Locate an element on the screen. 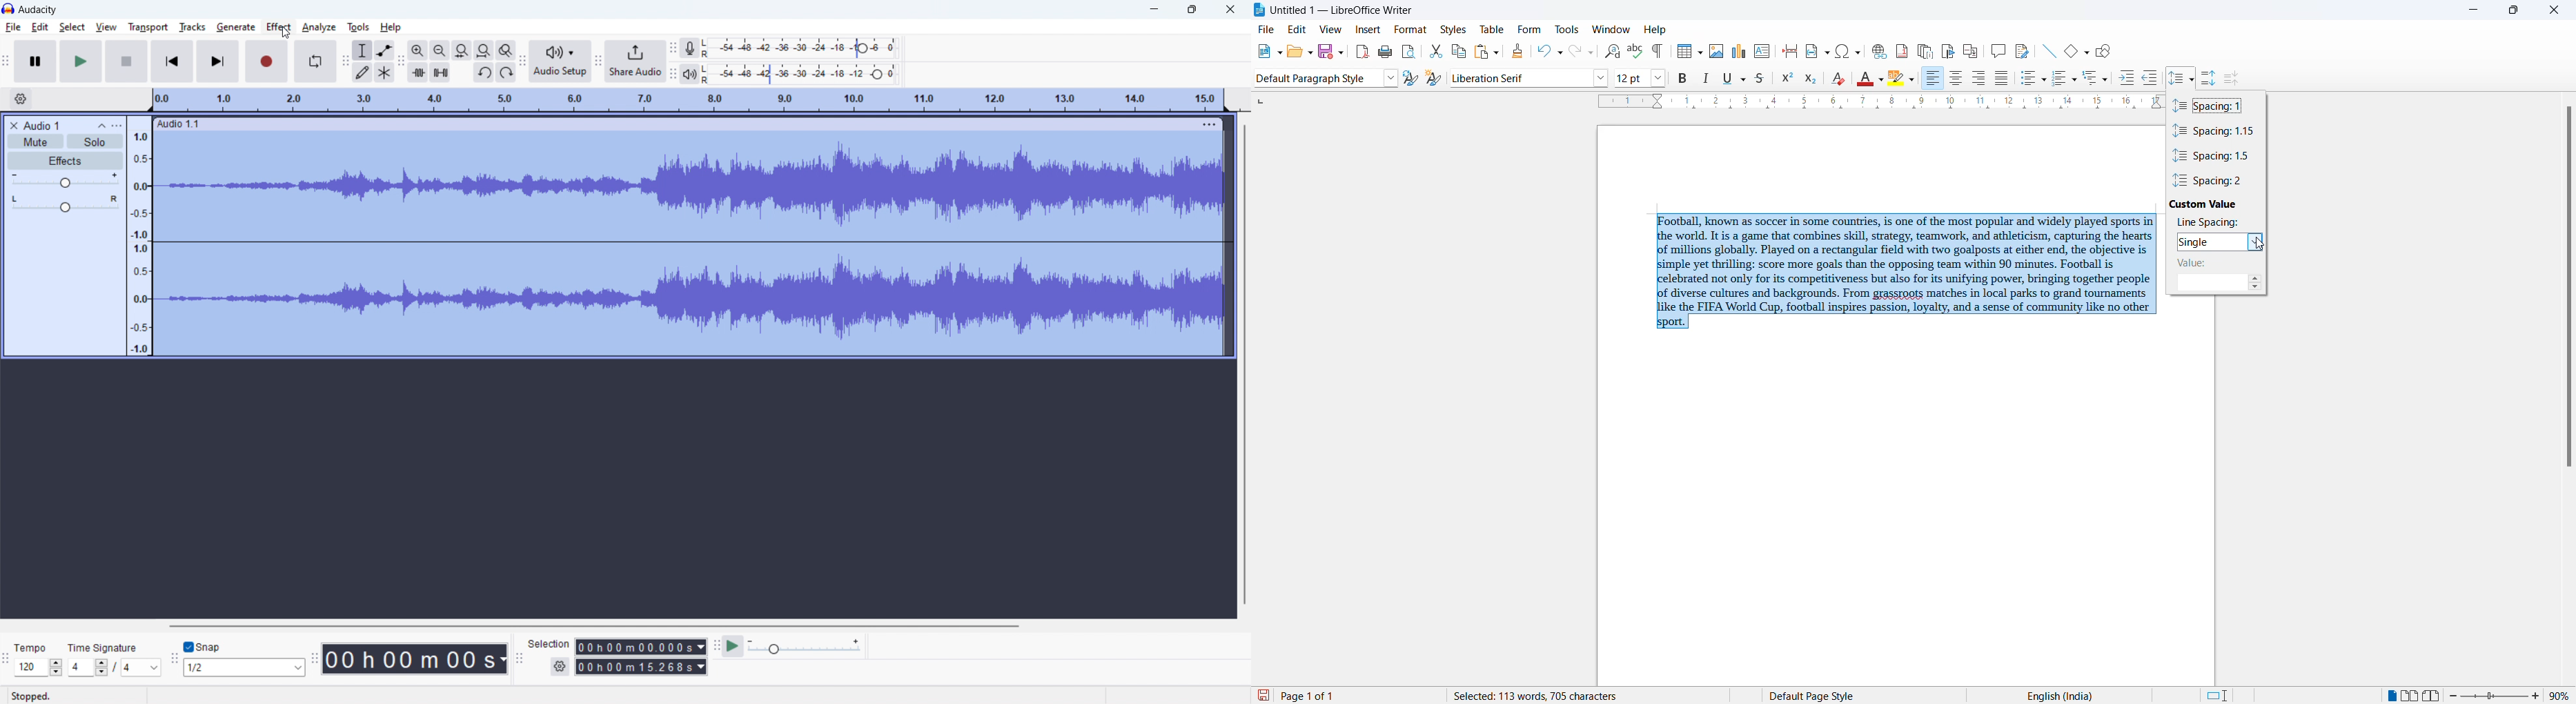  Audio setup toolbar is located at coordinates (523, 62).